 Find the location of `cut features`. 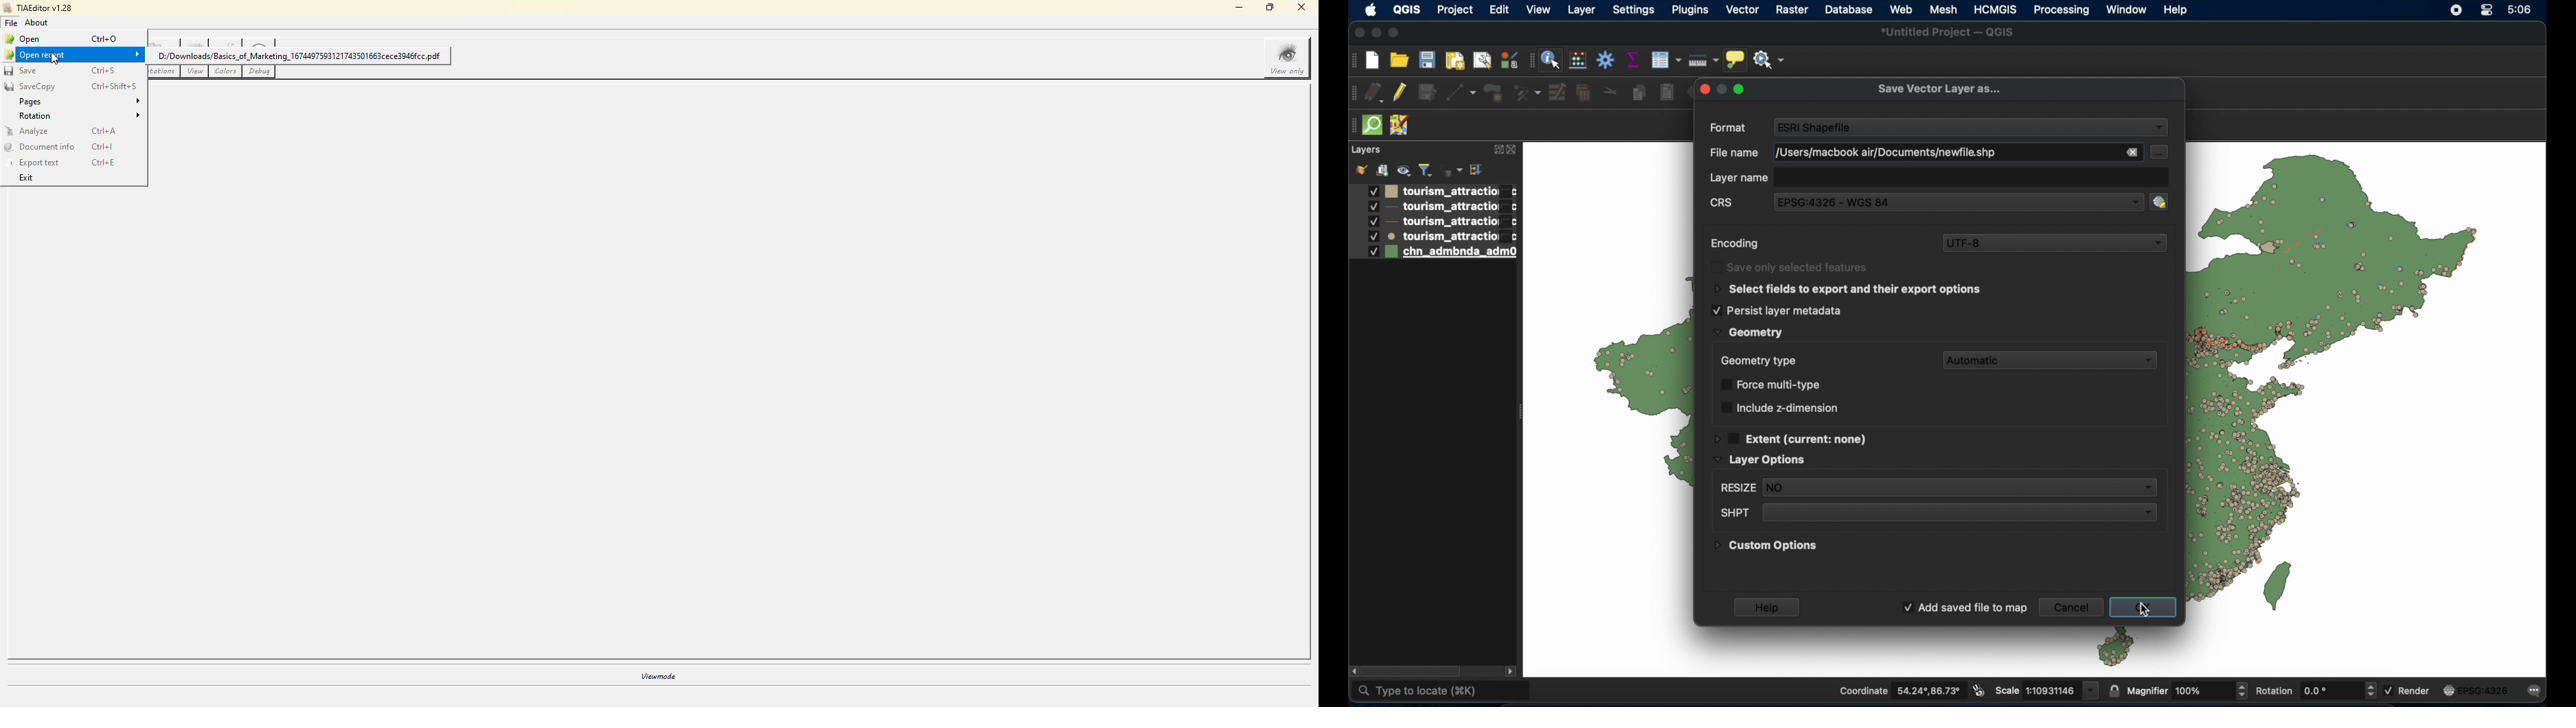

cut features is located at coordinates (1613, 90).